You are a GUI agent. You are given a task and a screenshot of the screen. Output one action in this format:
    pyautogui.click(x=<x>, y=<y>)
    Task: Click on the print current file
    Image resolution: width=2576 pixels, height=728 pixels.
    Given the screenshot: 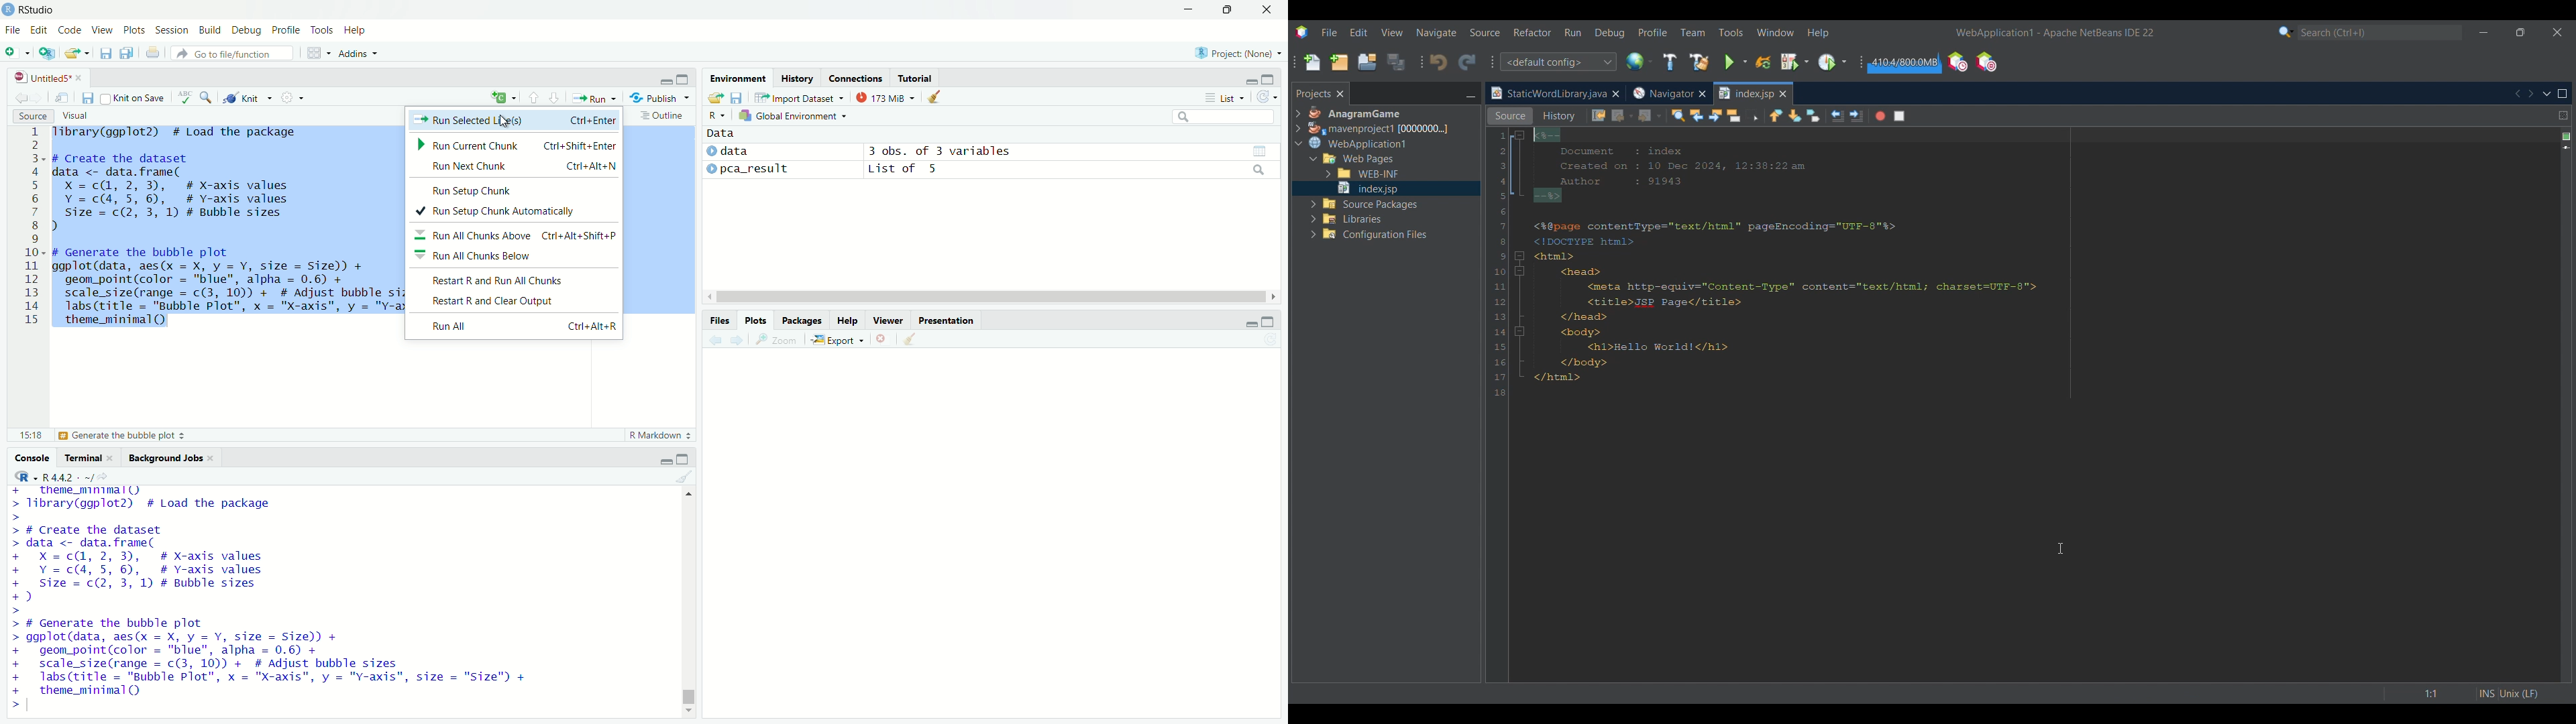 What is the action you would take?
    pyautogui.click(x=153, y=52)
    